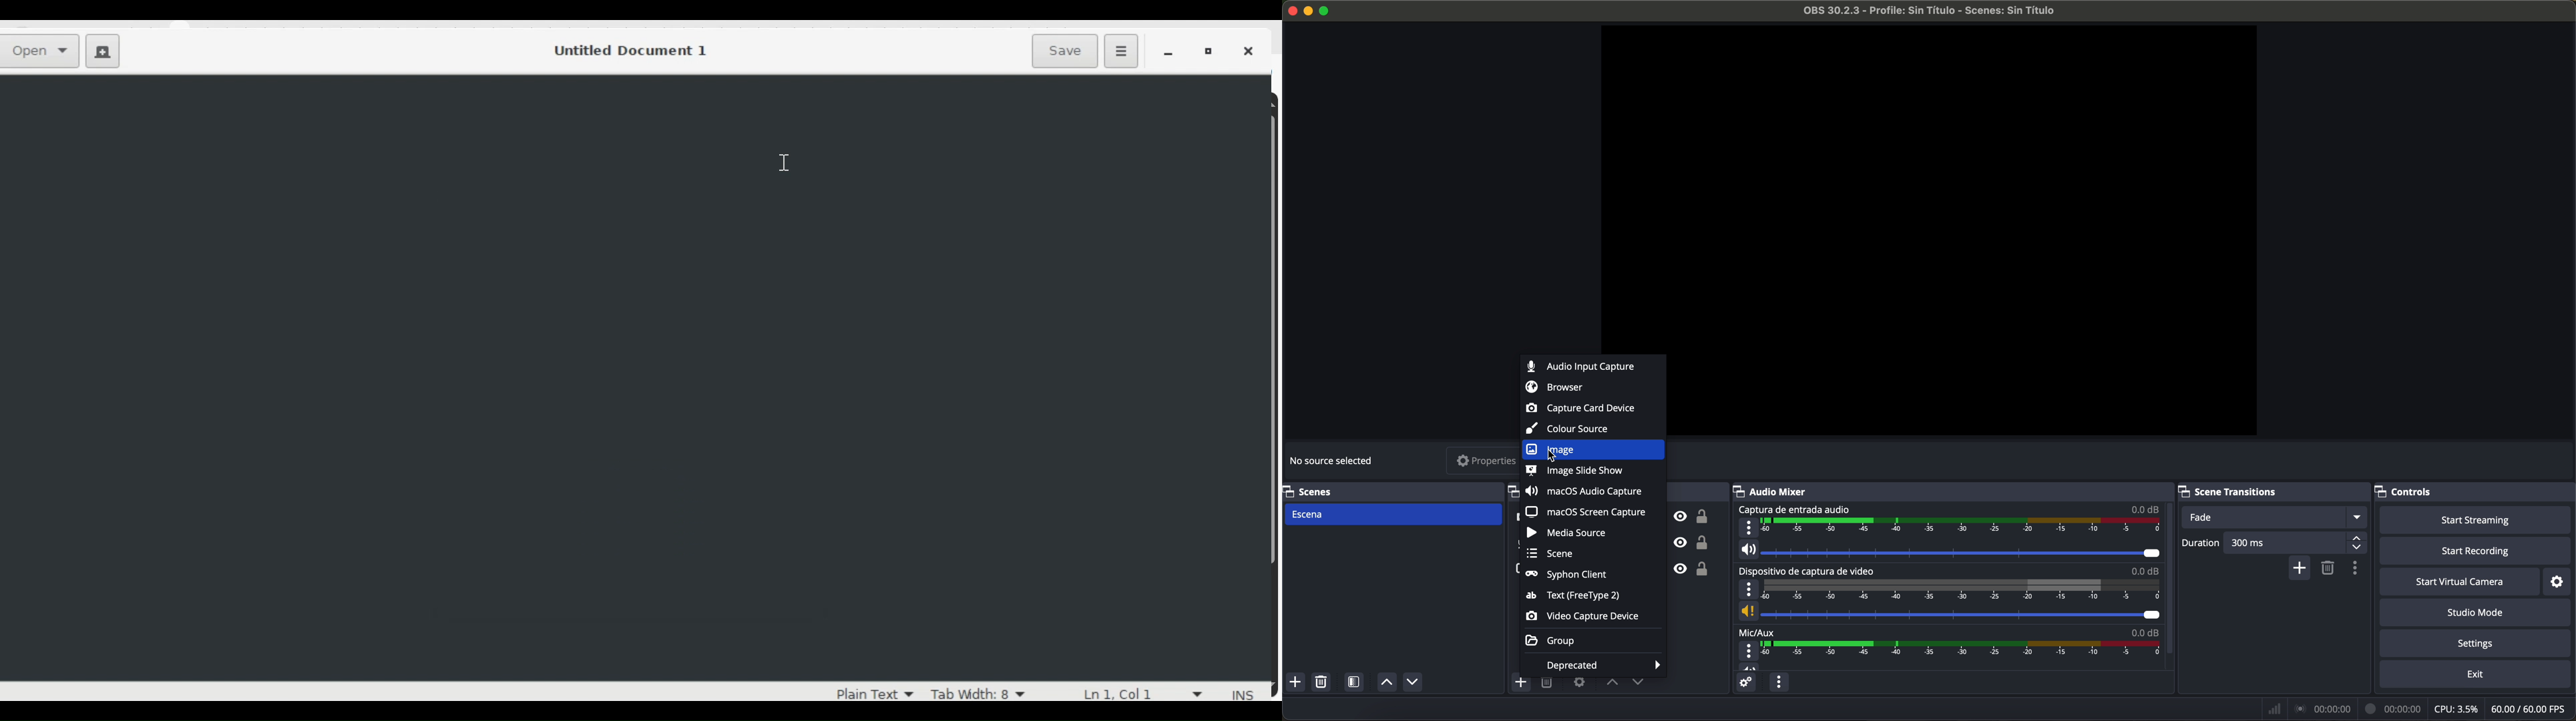 Image resolution: width=2576 pixels, height=728 pixels. What do you see at coordinates (2477, 675) in the screenshot?
I see `exit` at bounding box center [2477, 675].